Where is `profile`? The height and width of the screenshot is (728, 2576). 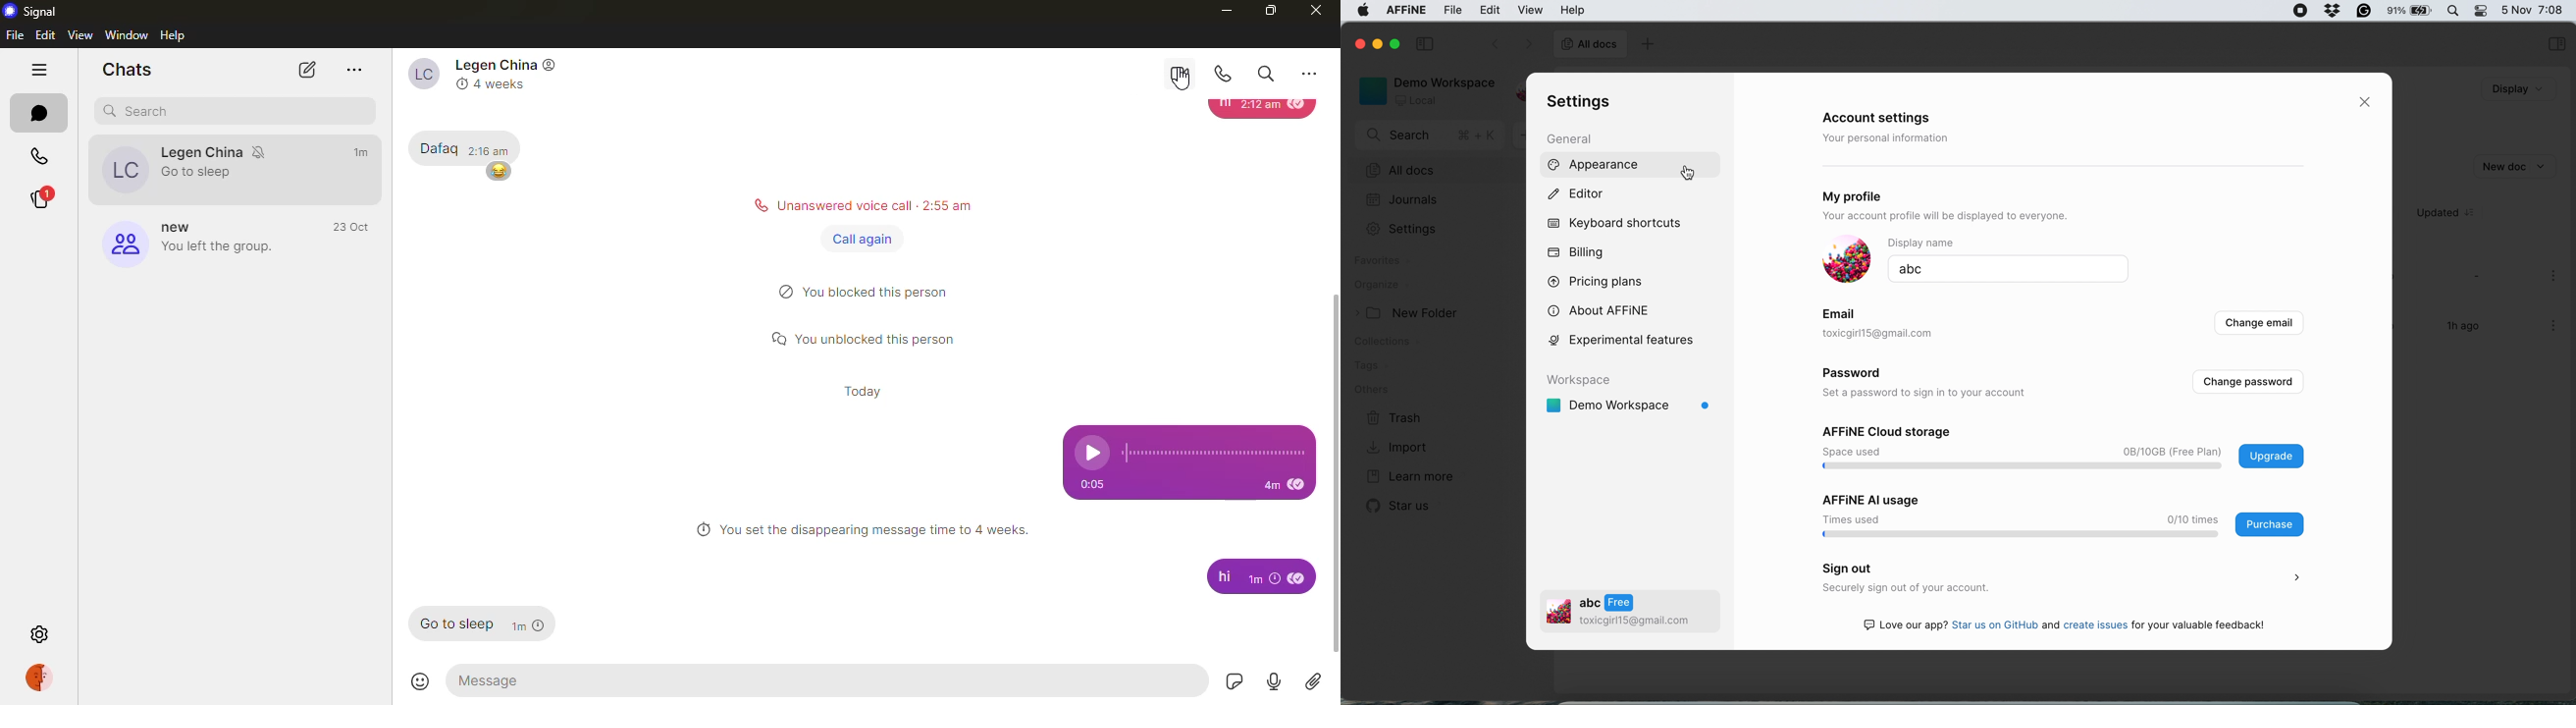
profile is located at coordinates (120, 242).